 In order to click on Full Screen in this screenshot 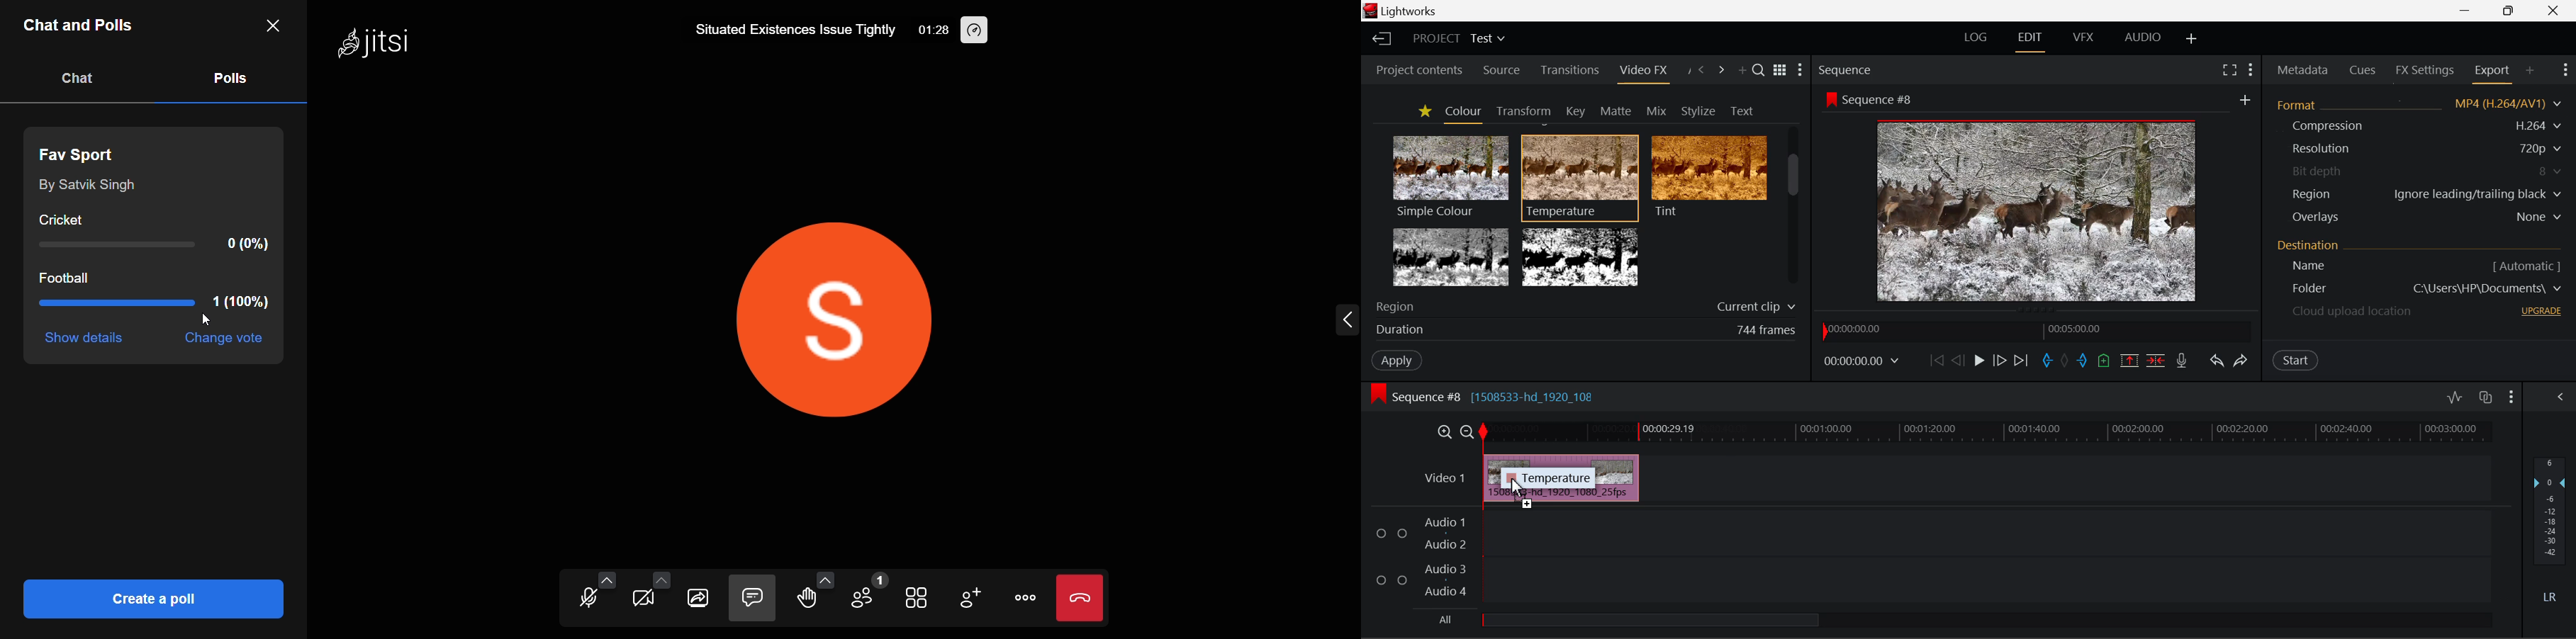, I will do `click(2228, 72)`.